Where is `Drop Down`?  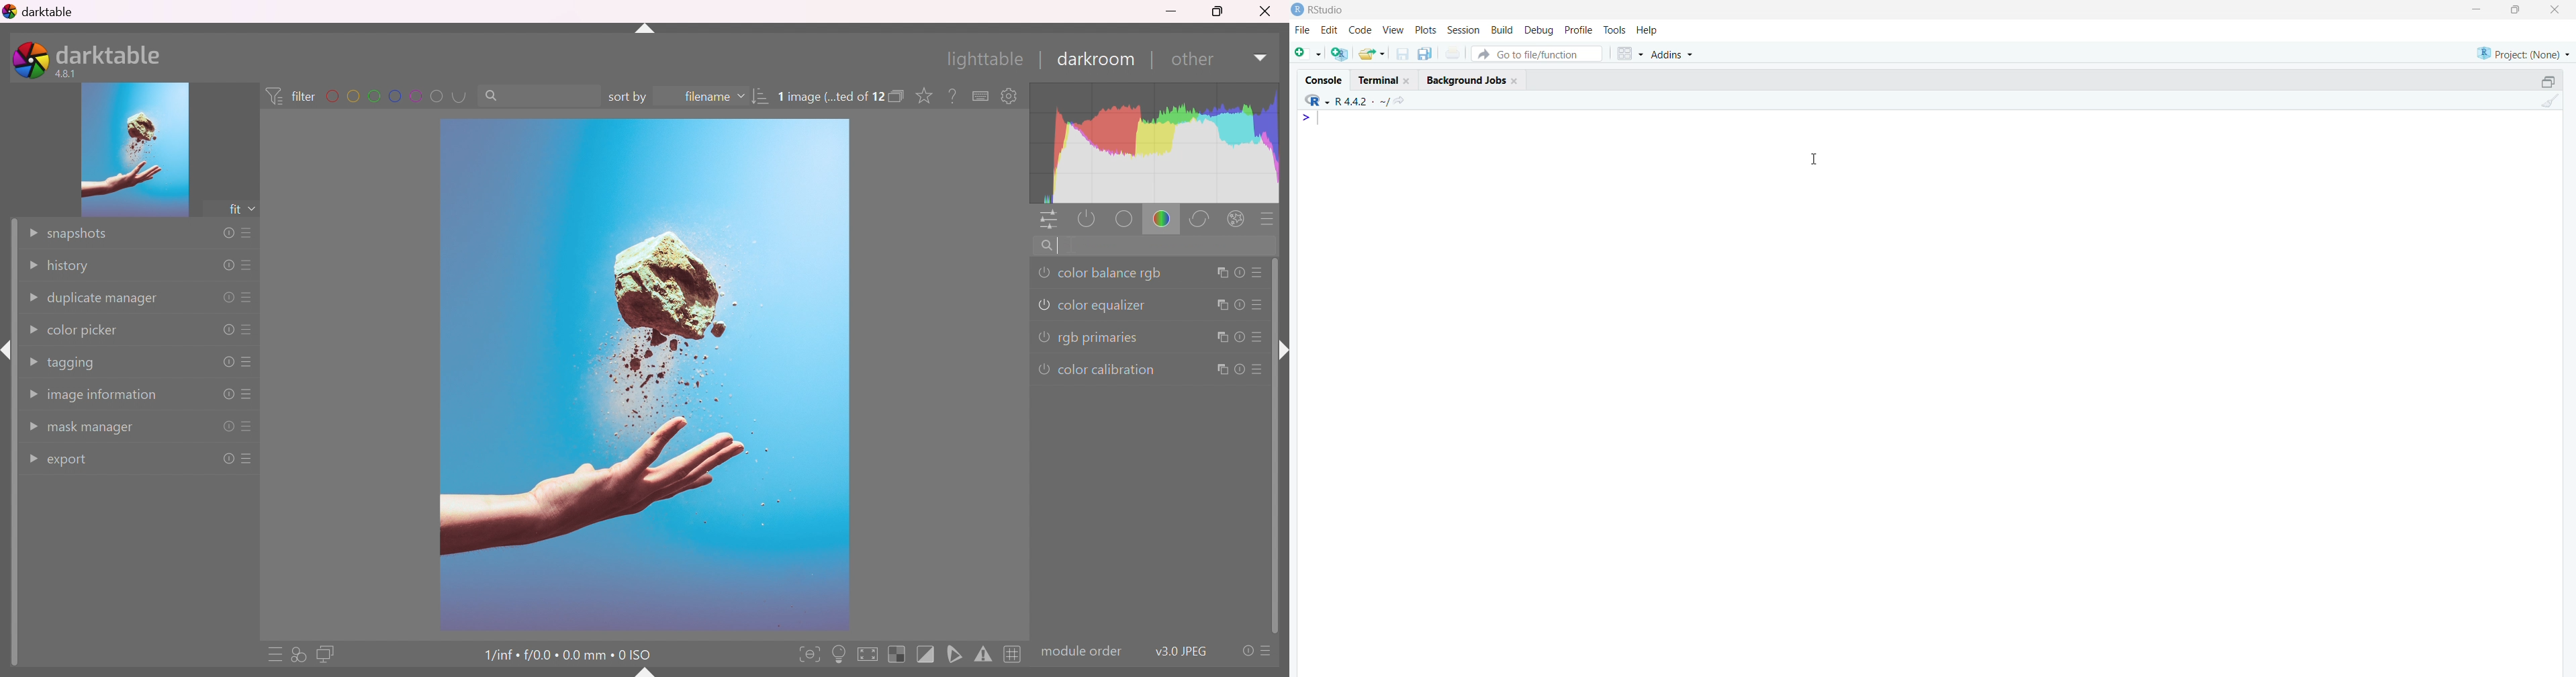
Drop Down is located at coordinates (30, 458).